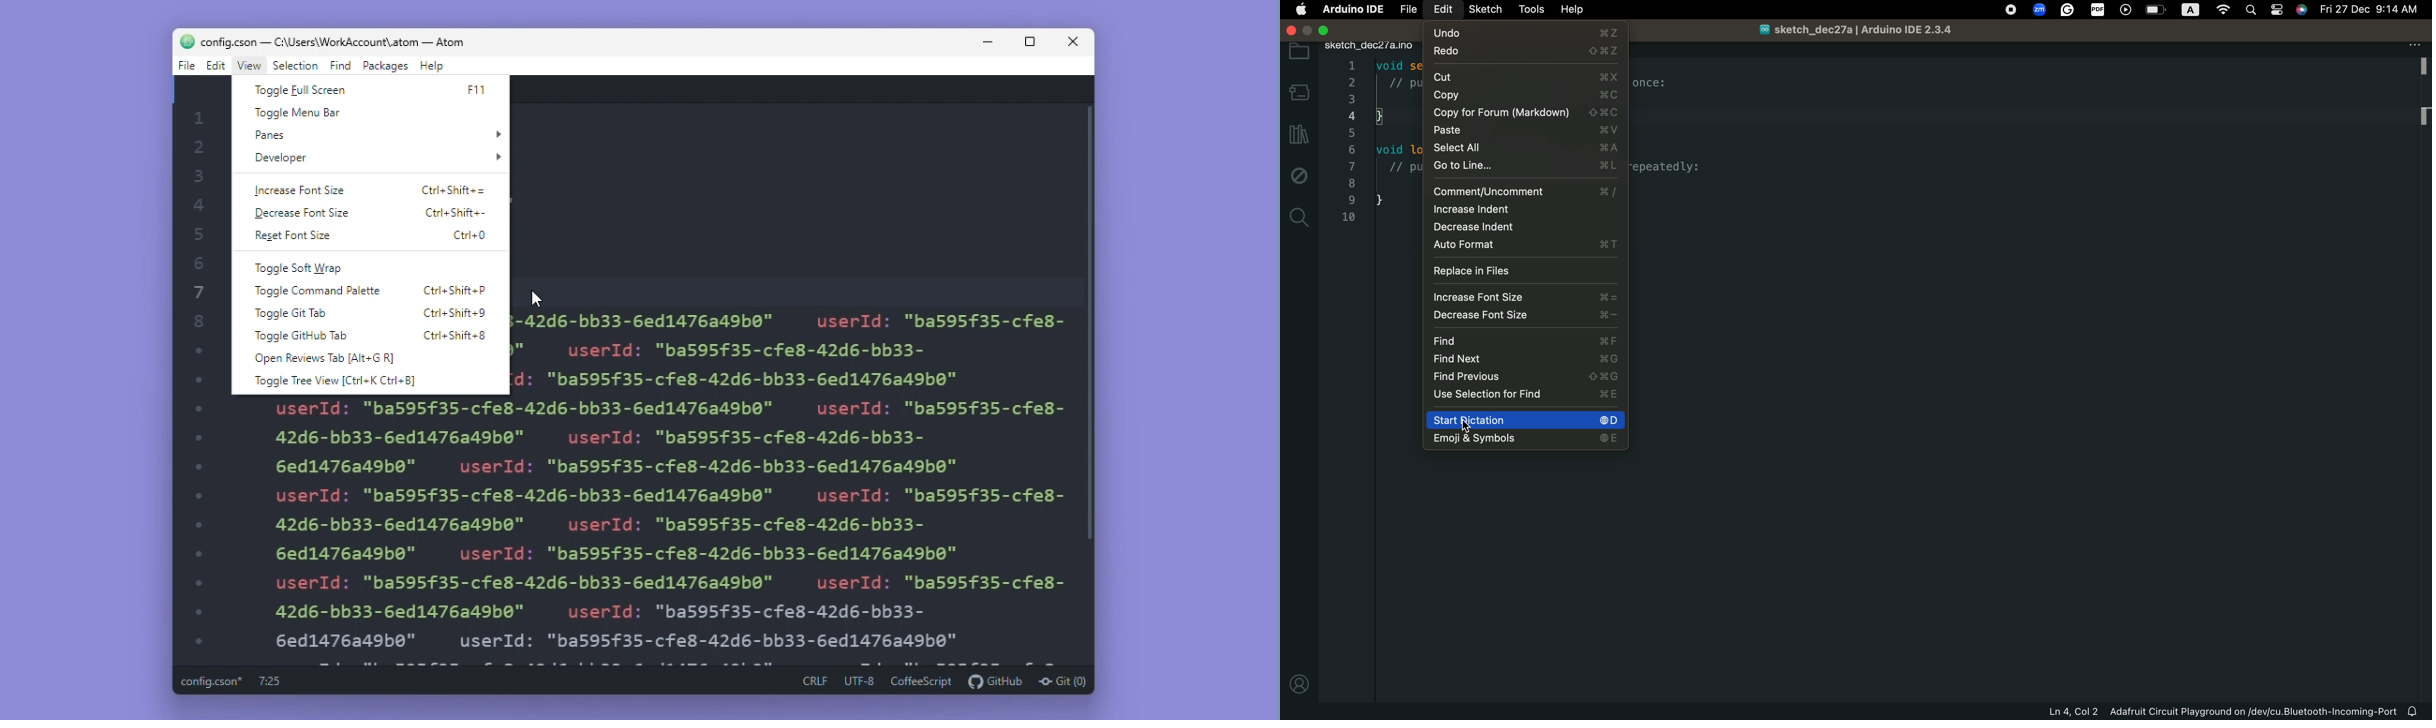  Describe the element at coordinates (1444, 9) in the screenshot. I see `edit` at that location.